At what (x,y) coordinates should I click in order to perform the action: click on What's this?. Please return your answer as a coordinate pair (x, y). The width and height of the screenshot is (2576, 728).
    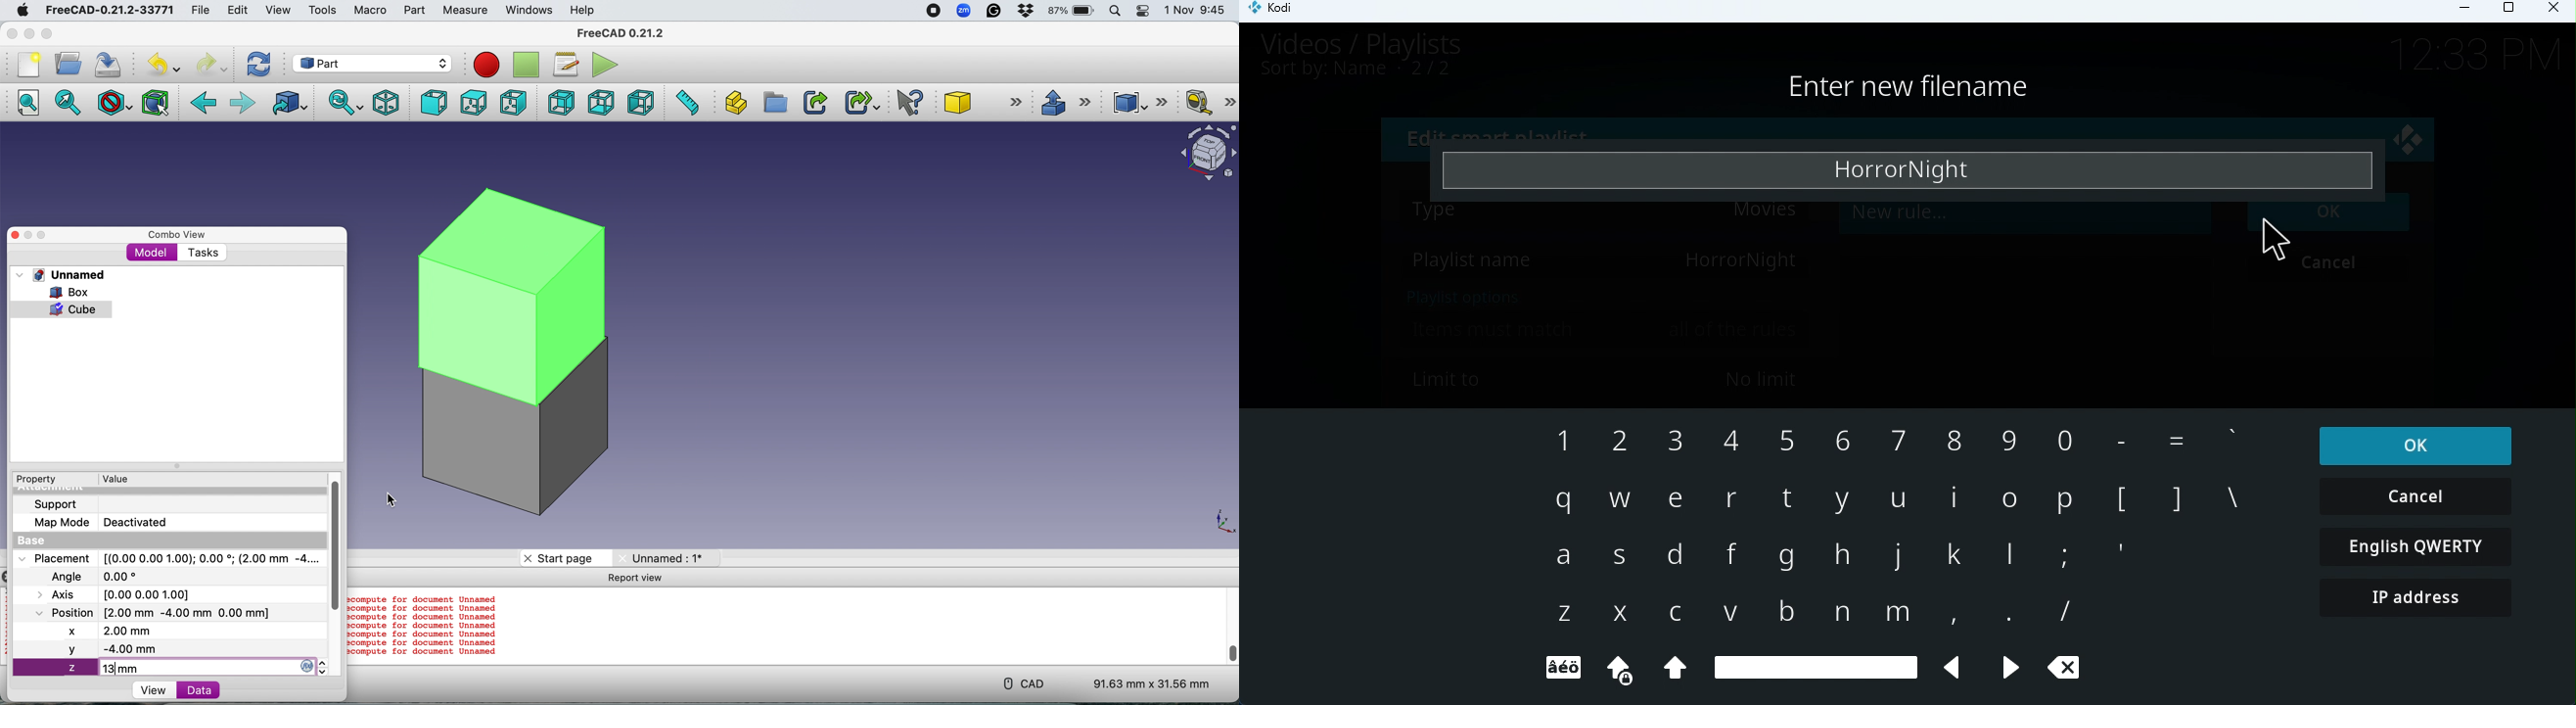
    Looking at the image, I should click on (911, 102).